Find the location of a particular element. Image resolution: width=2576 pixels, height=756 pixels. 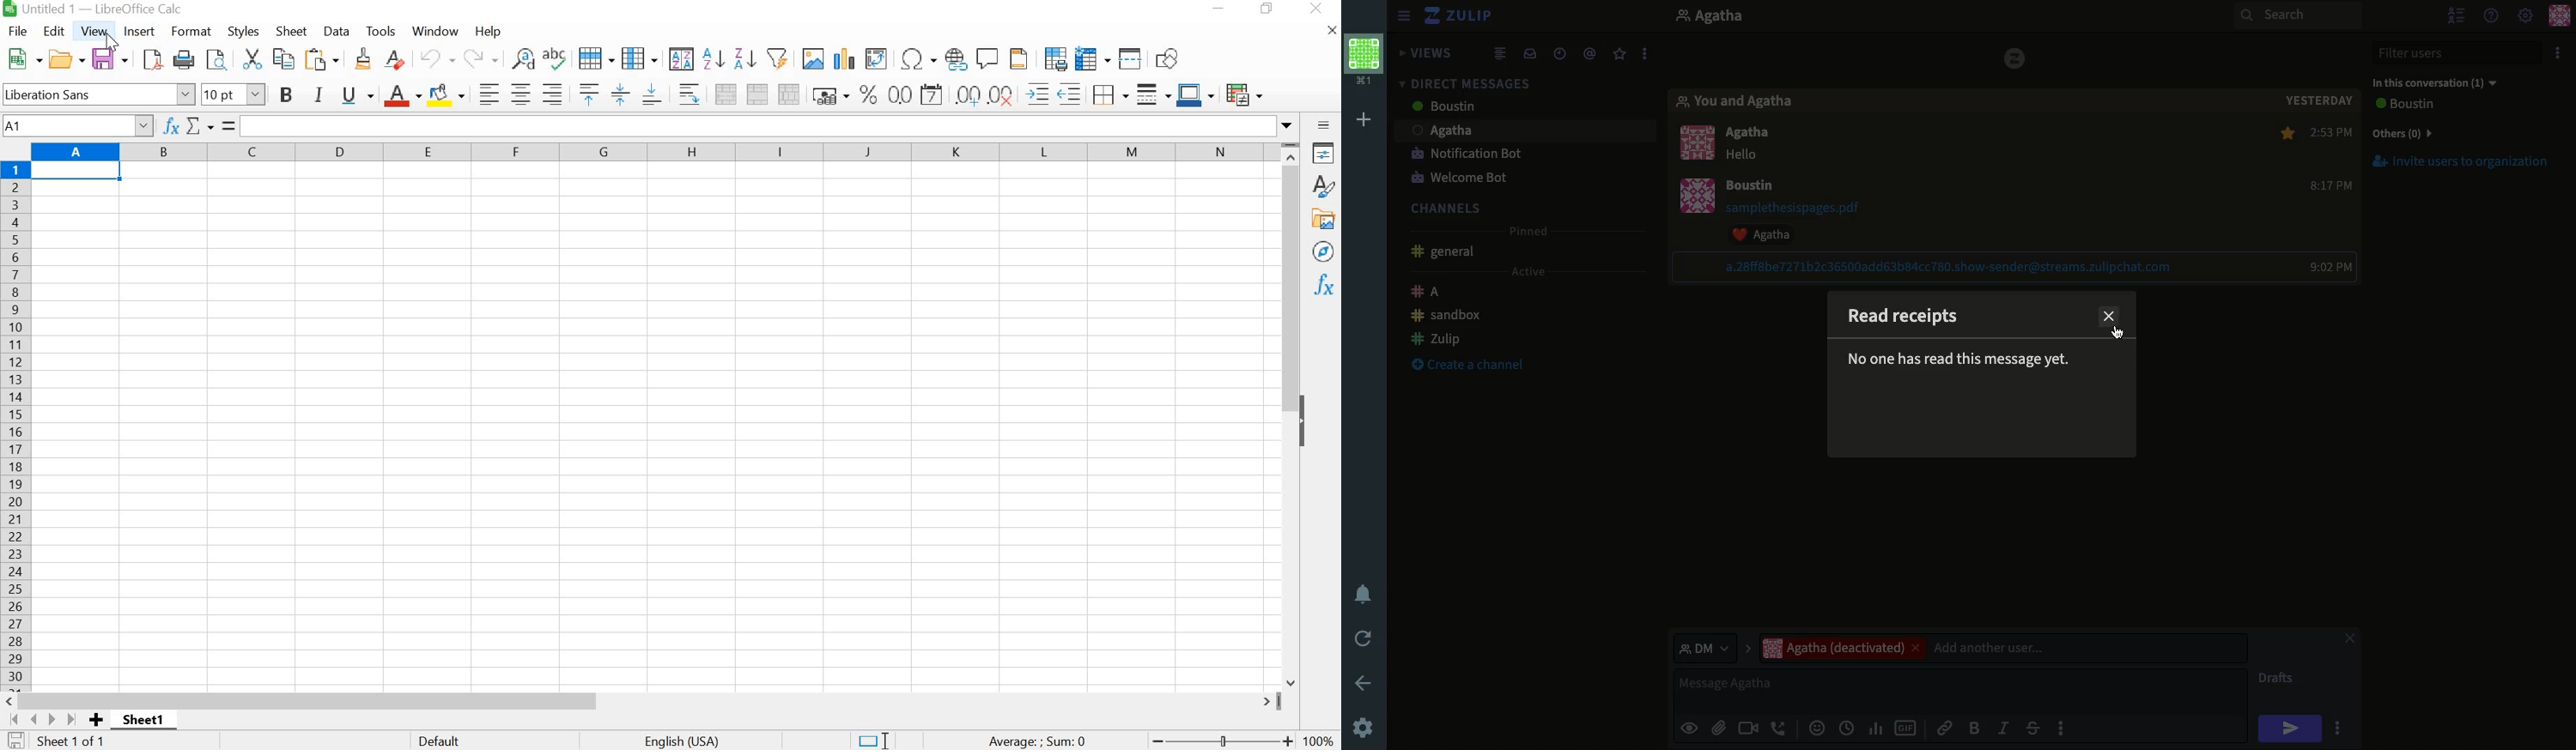

Options is located at coordinates (2557, 52).